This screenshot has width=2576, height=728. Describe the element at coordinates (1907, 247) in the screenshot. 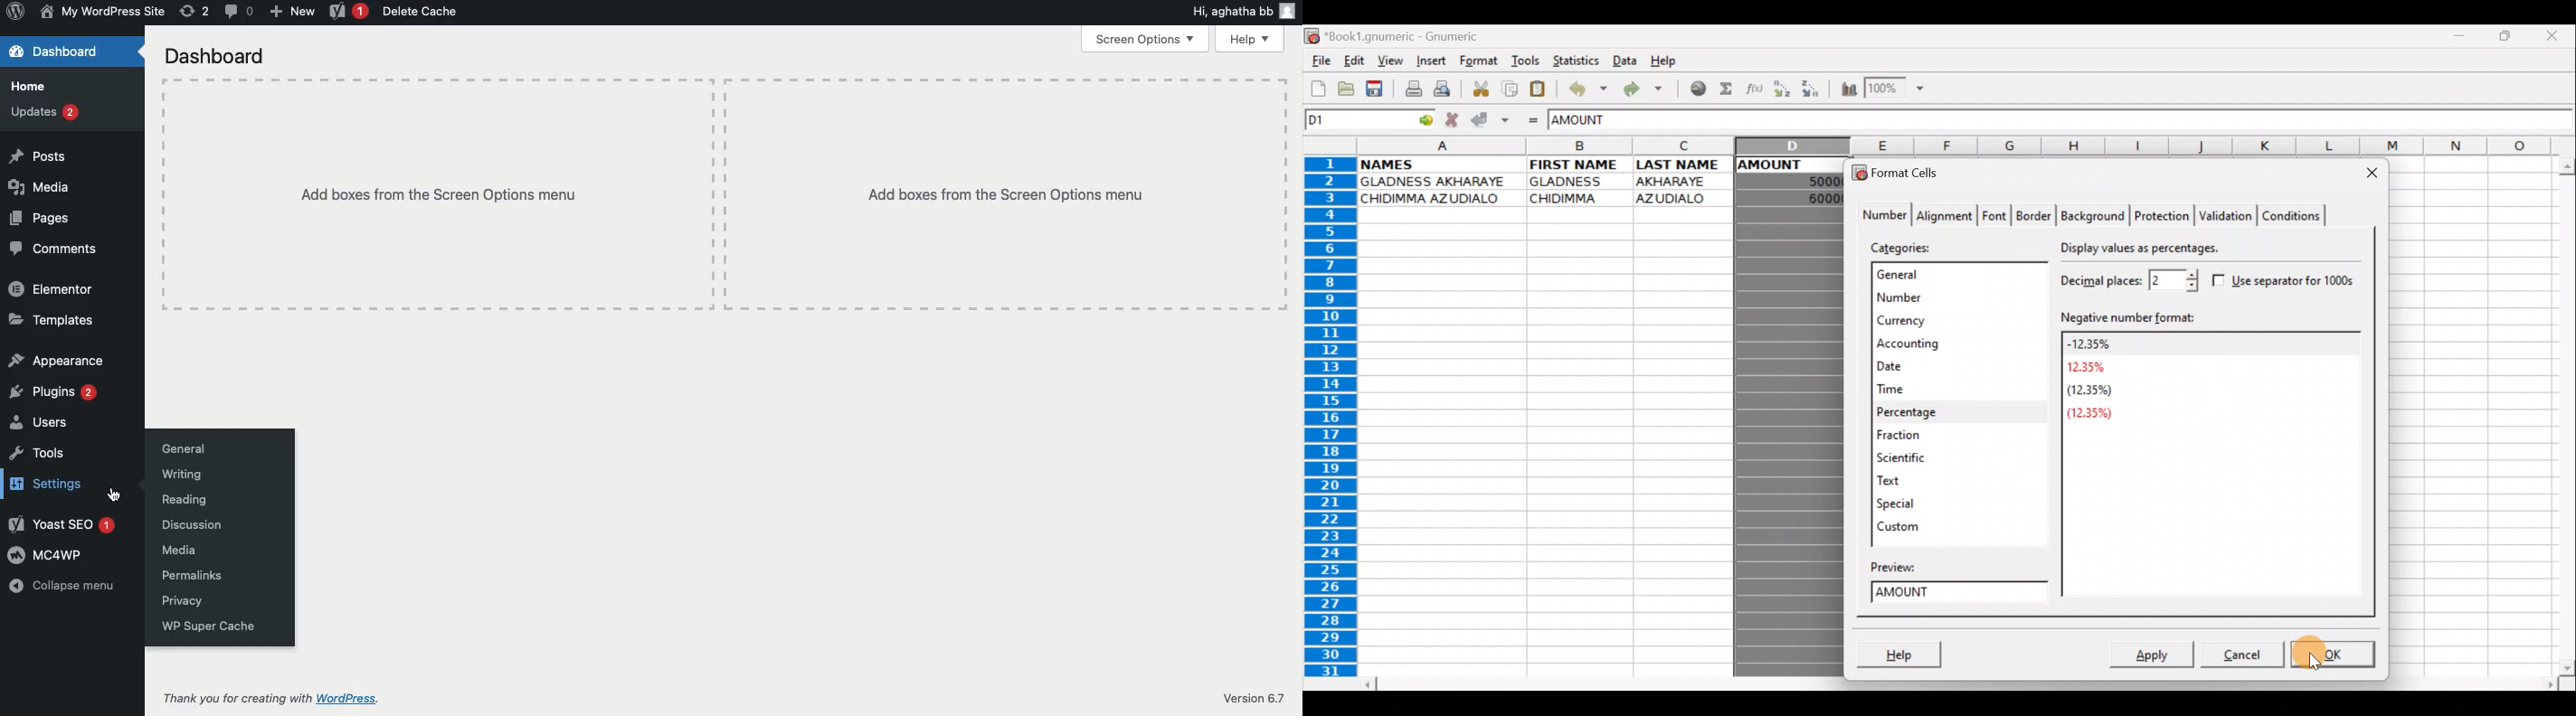

I see `Categories` at that location.